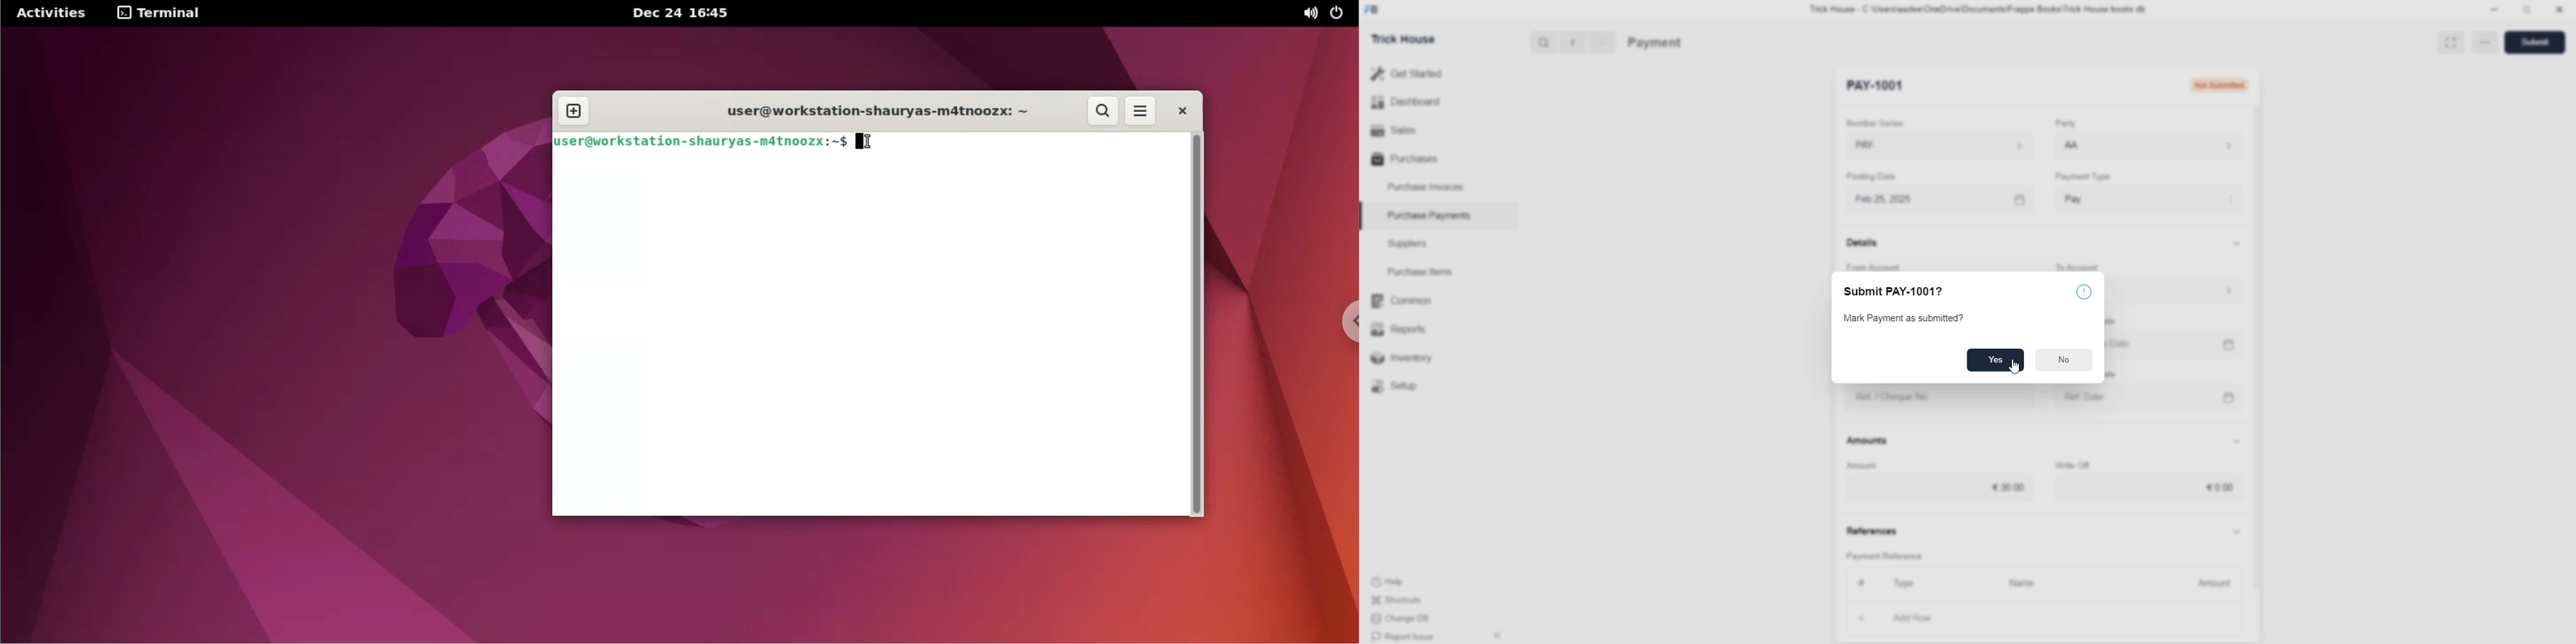 This screenshot has height=644, width=2576. Describe the element at coordinates (1884, 122) in the screenshot. I see `Number Series` at that location.